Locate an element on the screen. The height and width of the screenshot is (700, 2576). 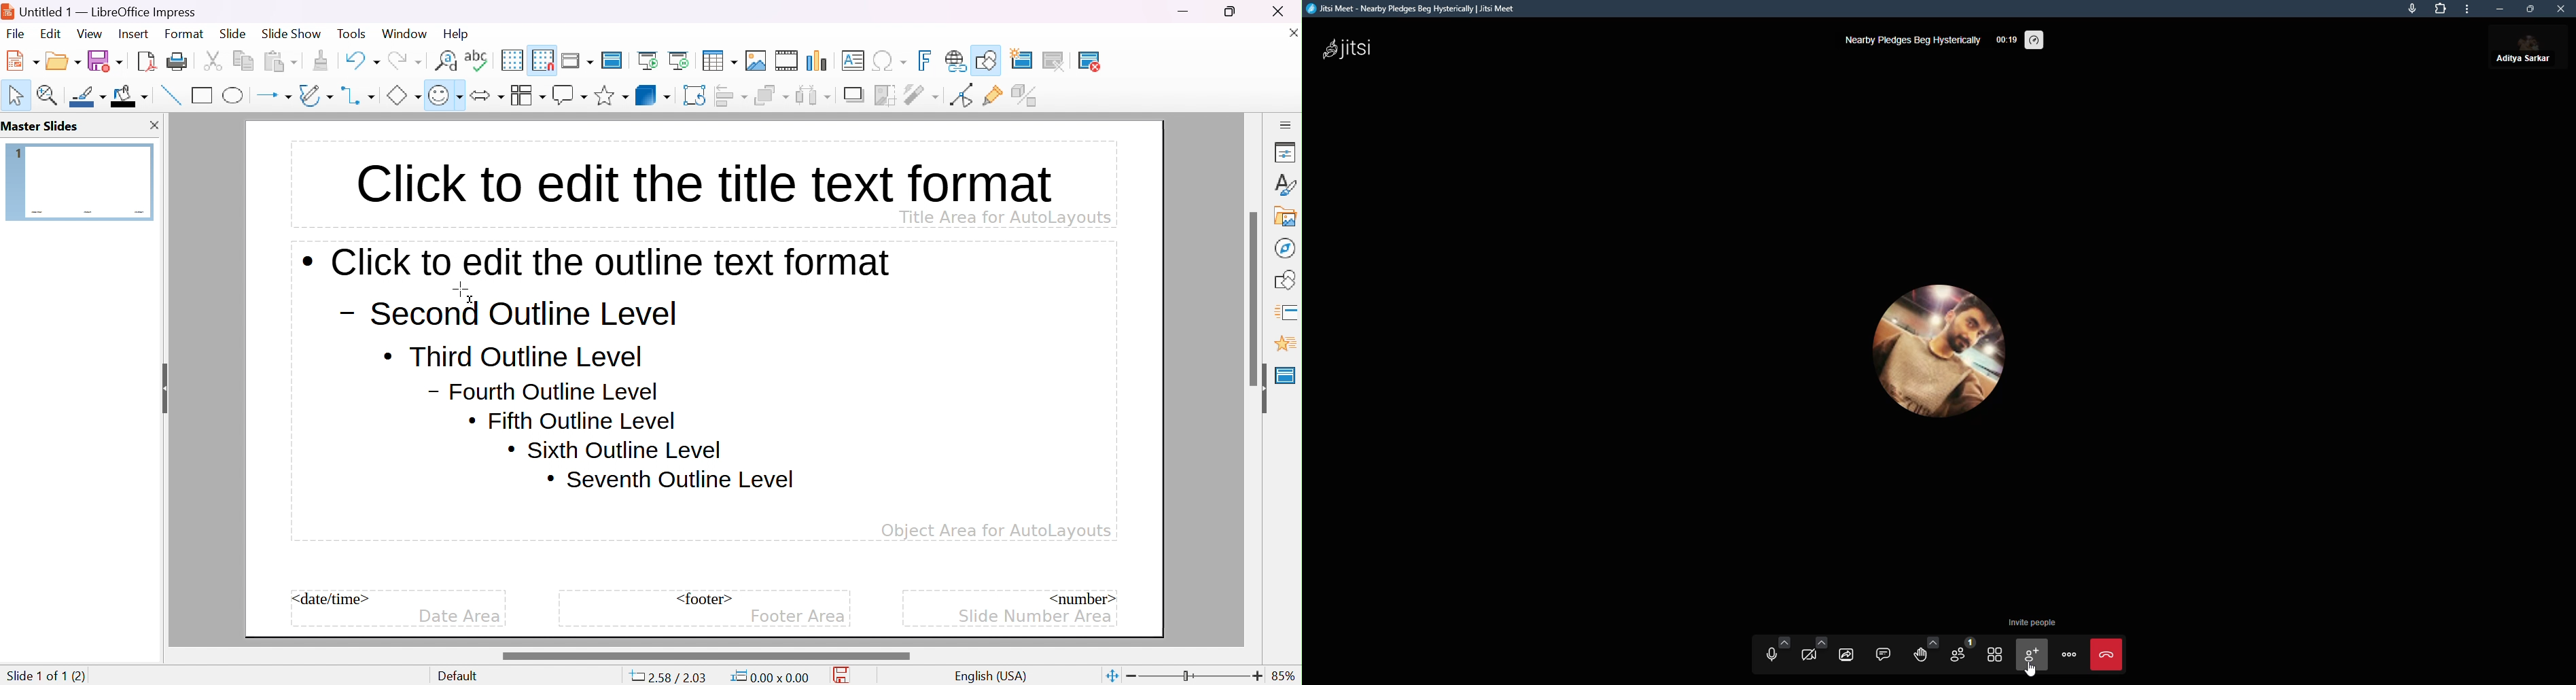
invite people is located at coordinates (2031, 656).